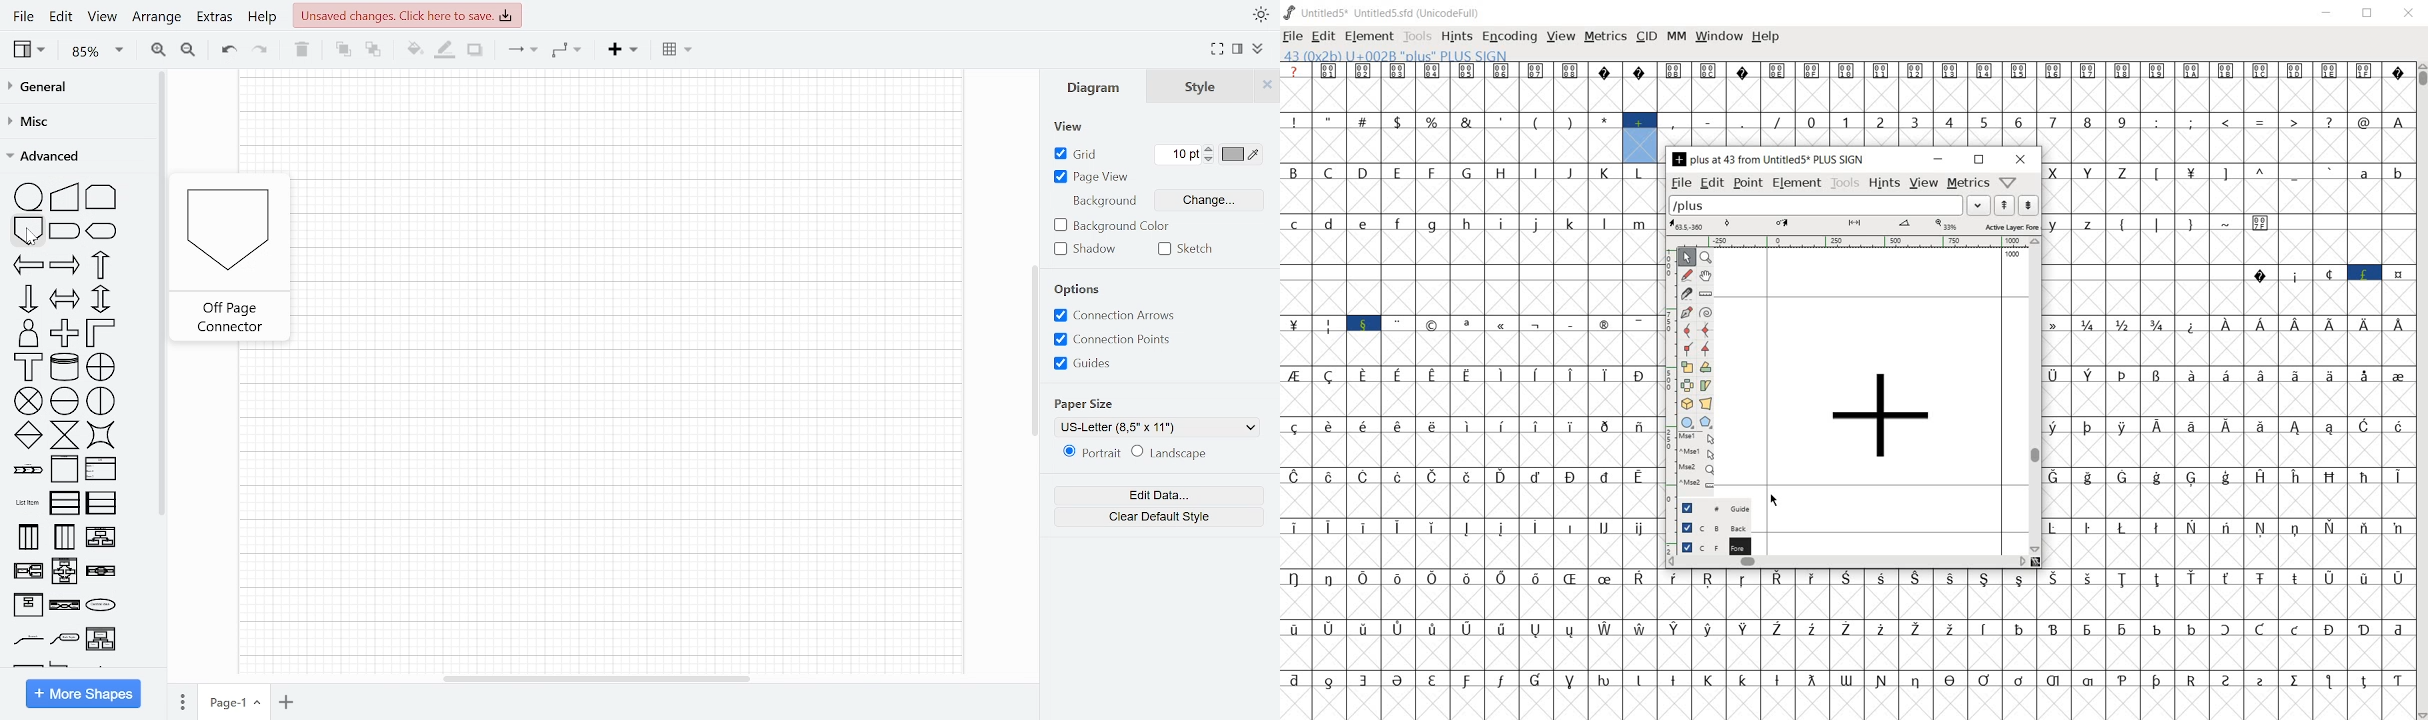 This screenshot has width=2436, height=728. Describe the element at coordinates (32, 49) in the screenshot. I see `View` at that location.